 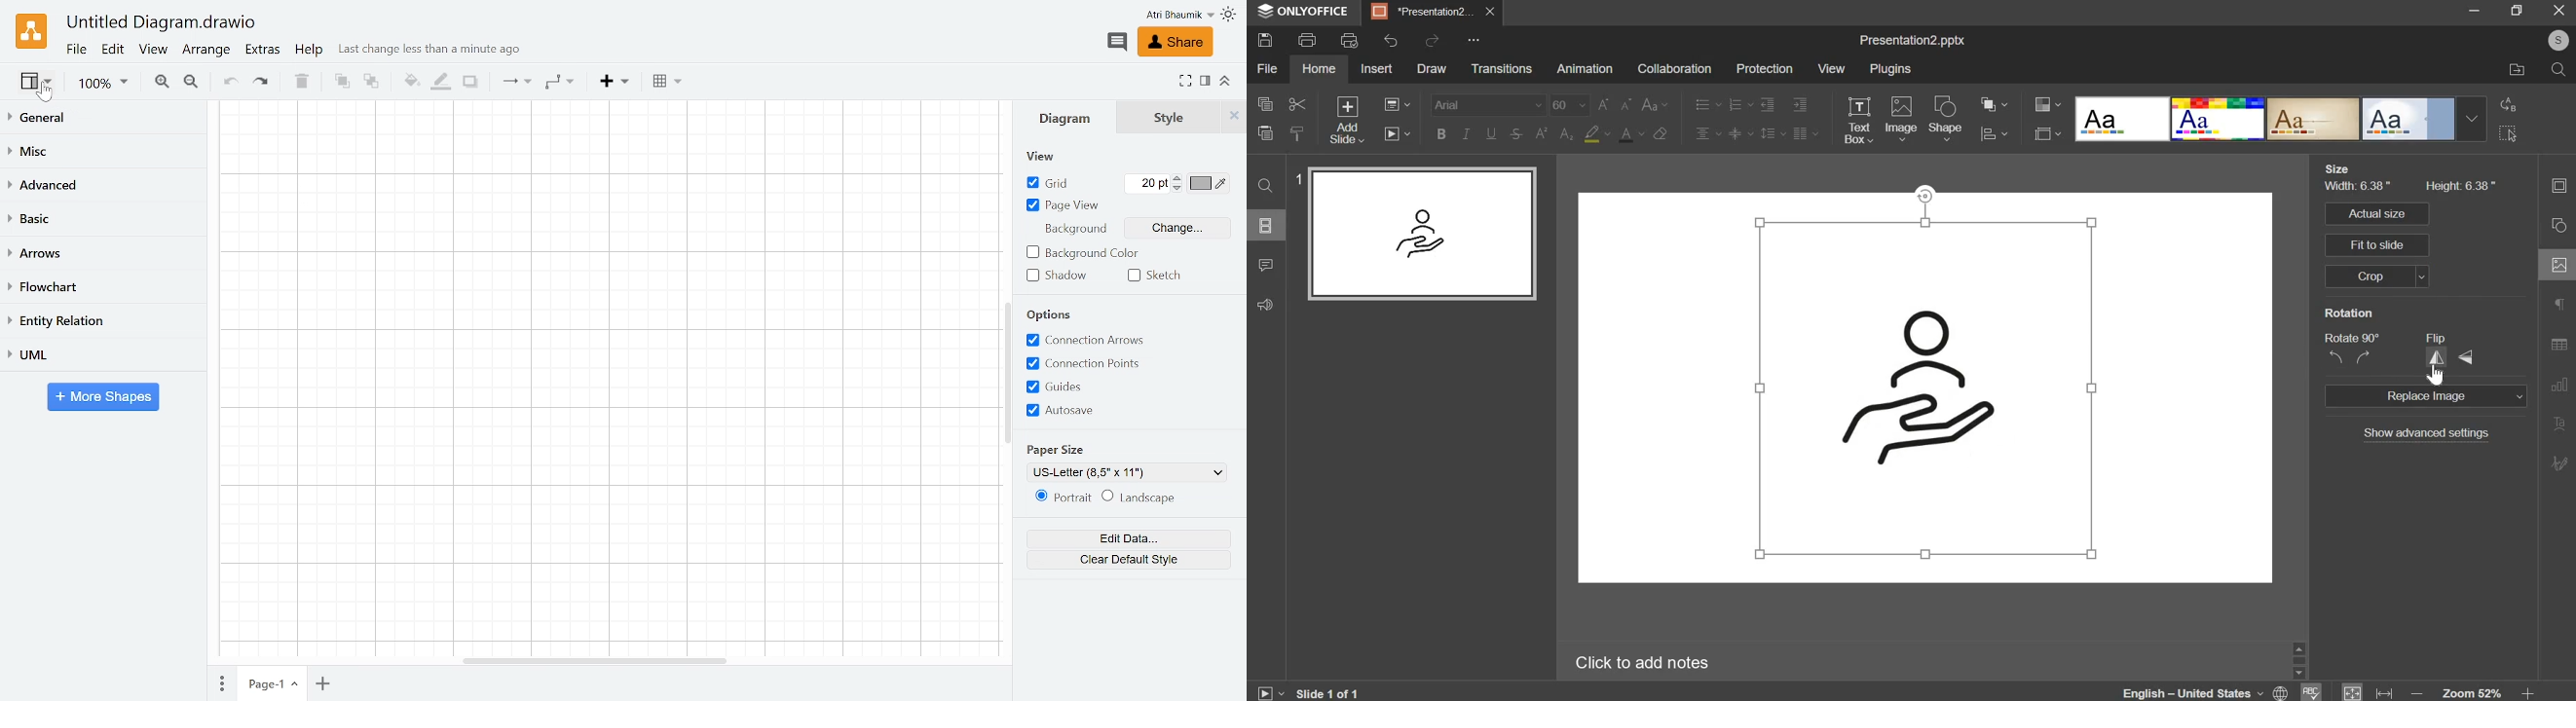 What do you see at coordinates (607, 378) in the screenshot?
I see `Canvas` at bounding box center [607, 378].